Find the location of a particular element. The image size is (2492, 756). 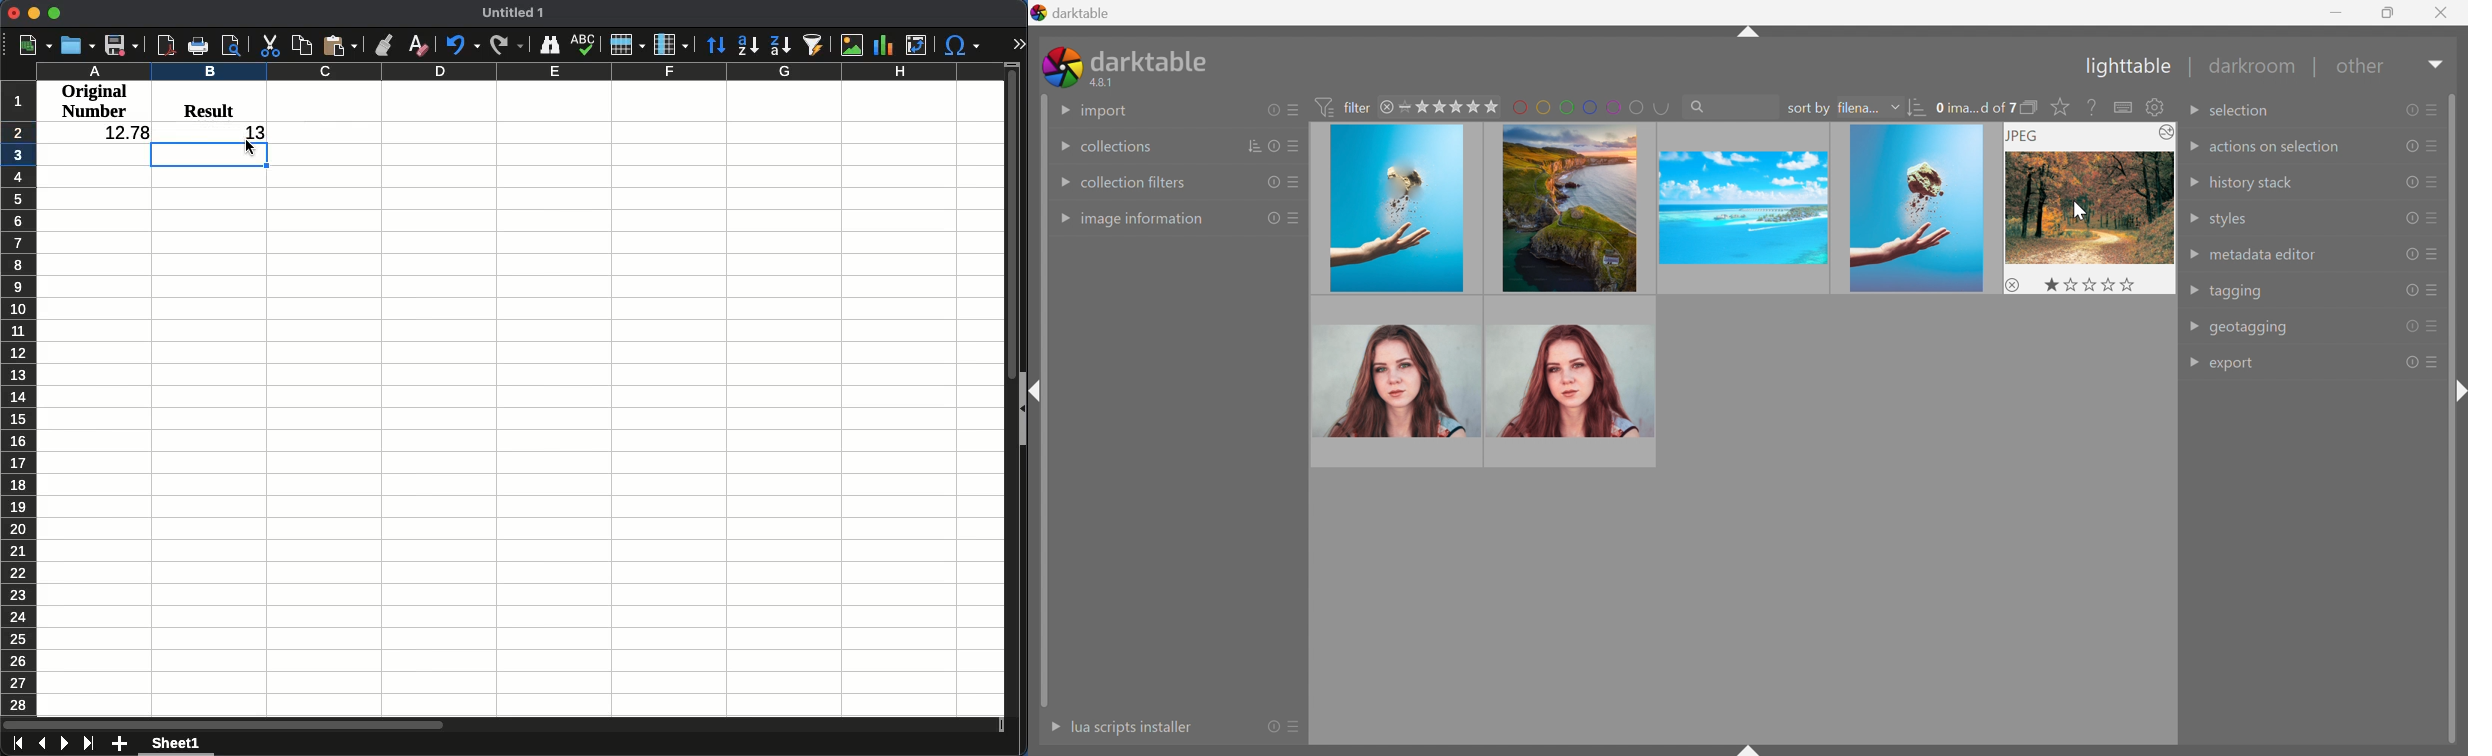

sheet 1 is located at coordinates (180, 746).